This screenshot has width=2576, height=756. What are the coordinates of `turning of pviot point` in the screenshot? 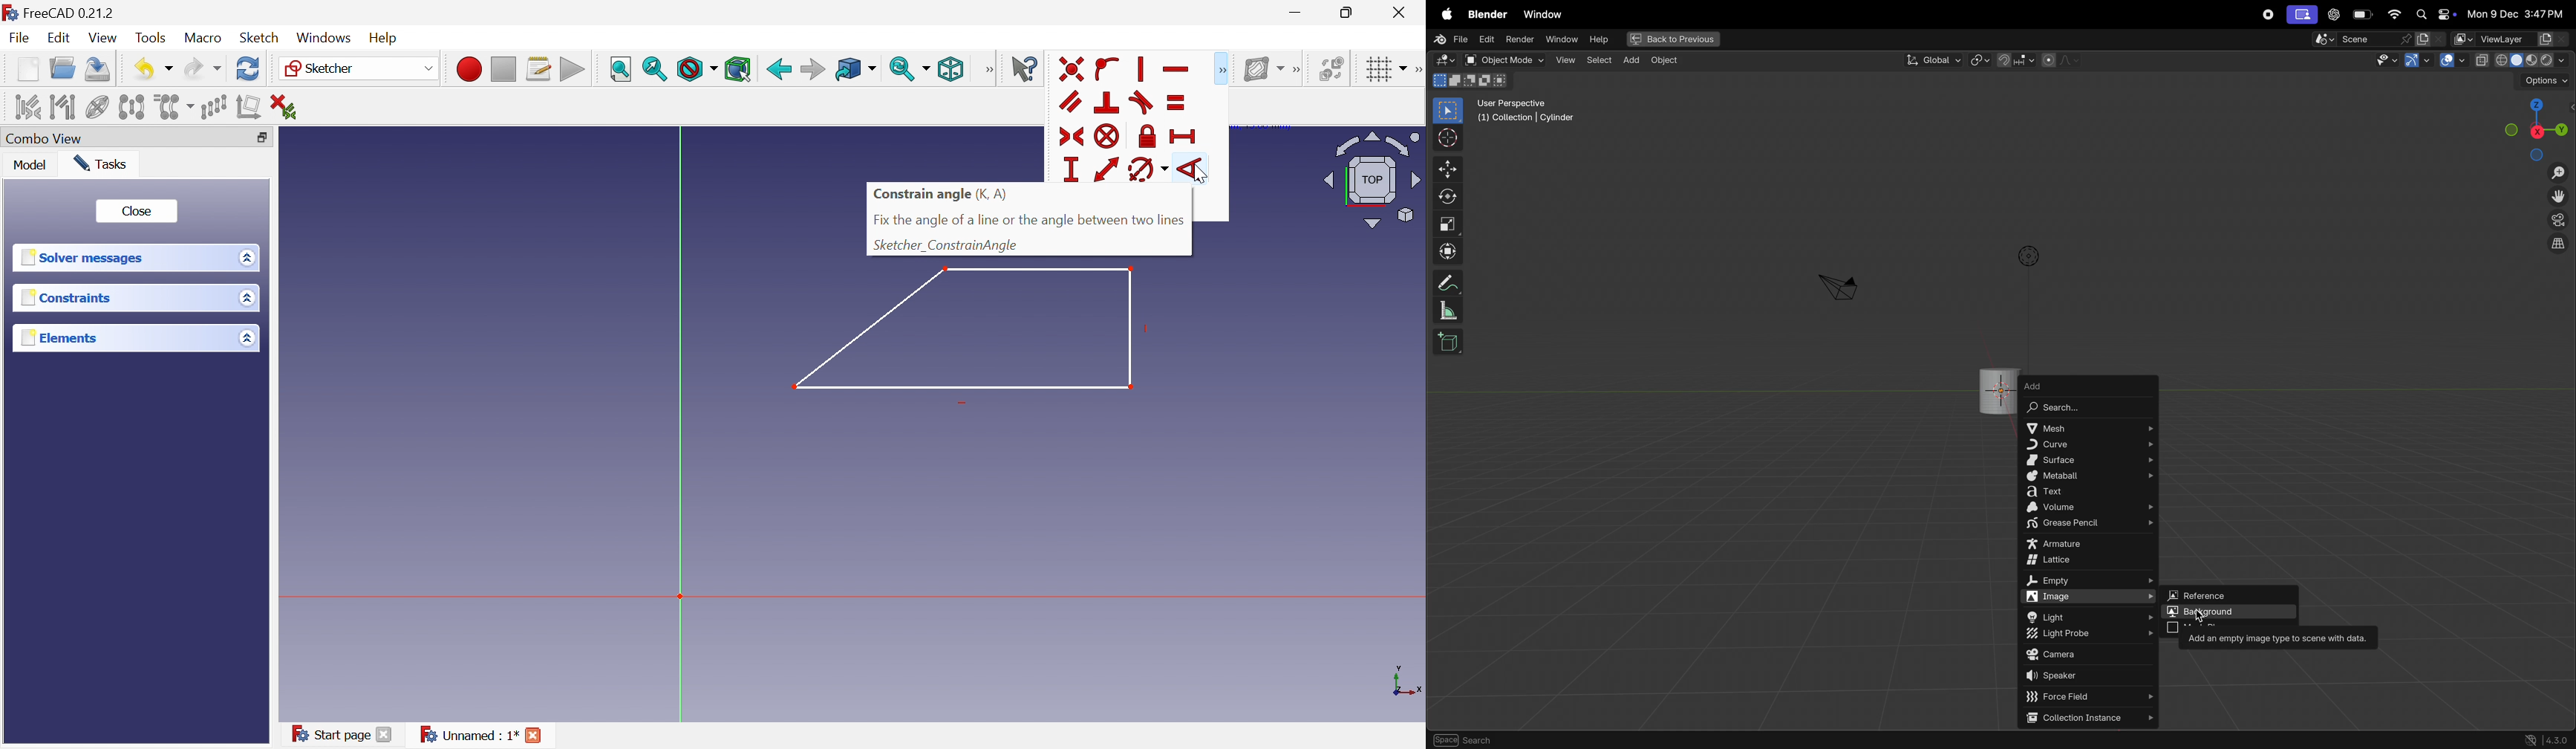 It's located at (1980, 59).